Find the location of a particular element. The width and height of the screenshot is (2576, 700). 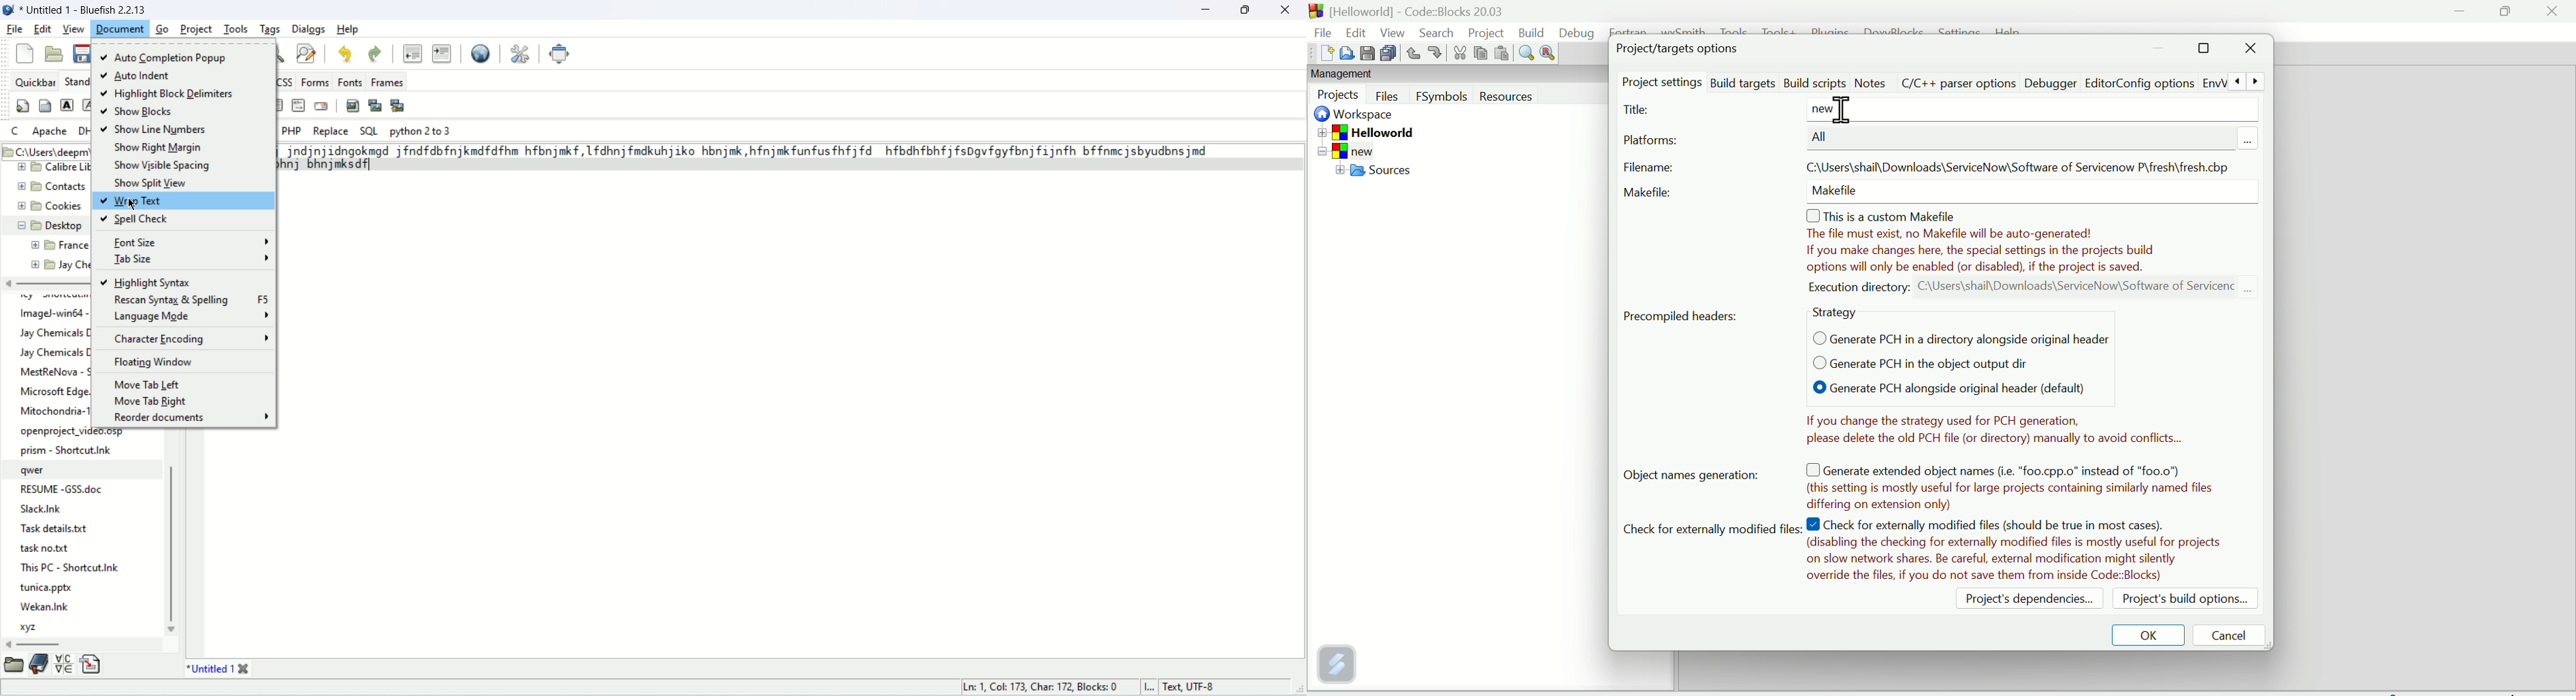

Strategy is located at coordinates (1839, 313).